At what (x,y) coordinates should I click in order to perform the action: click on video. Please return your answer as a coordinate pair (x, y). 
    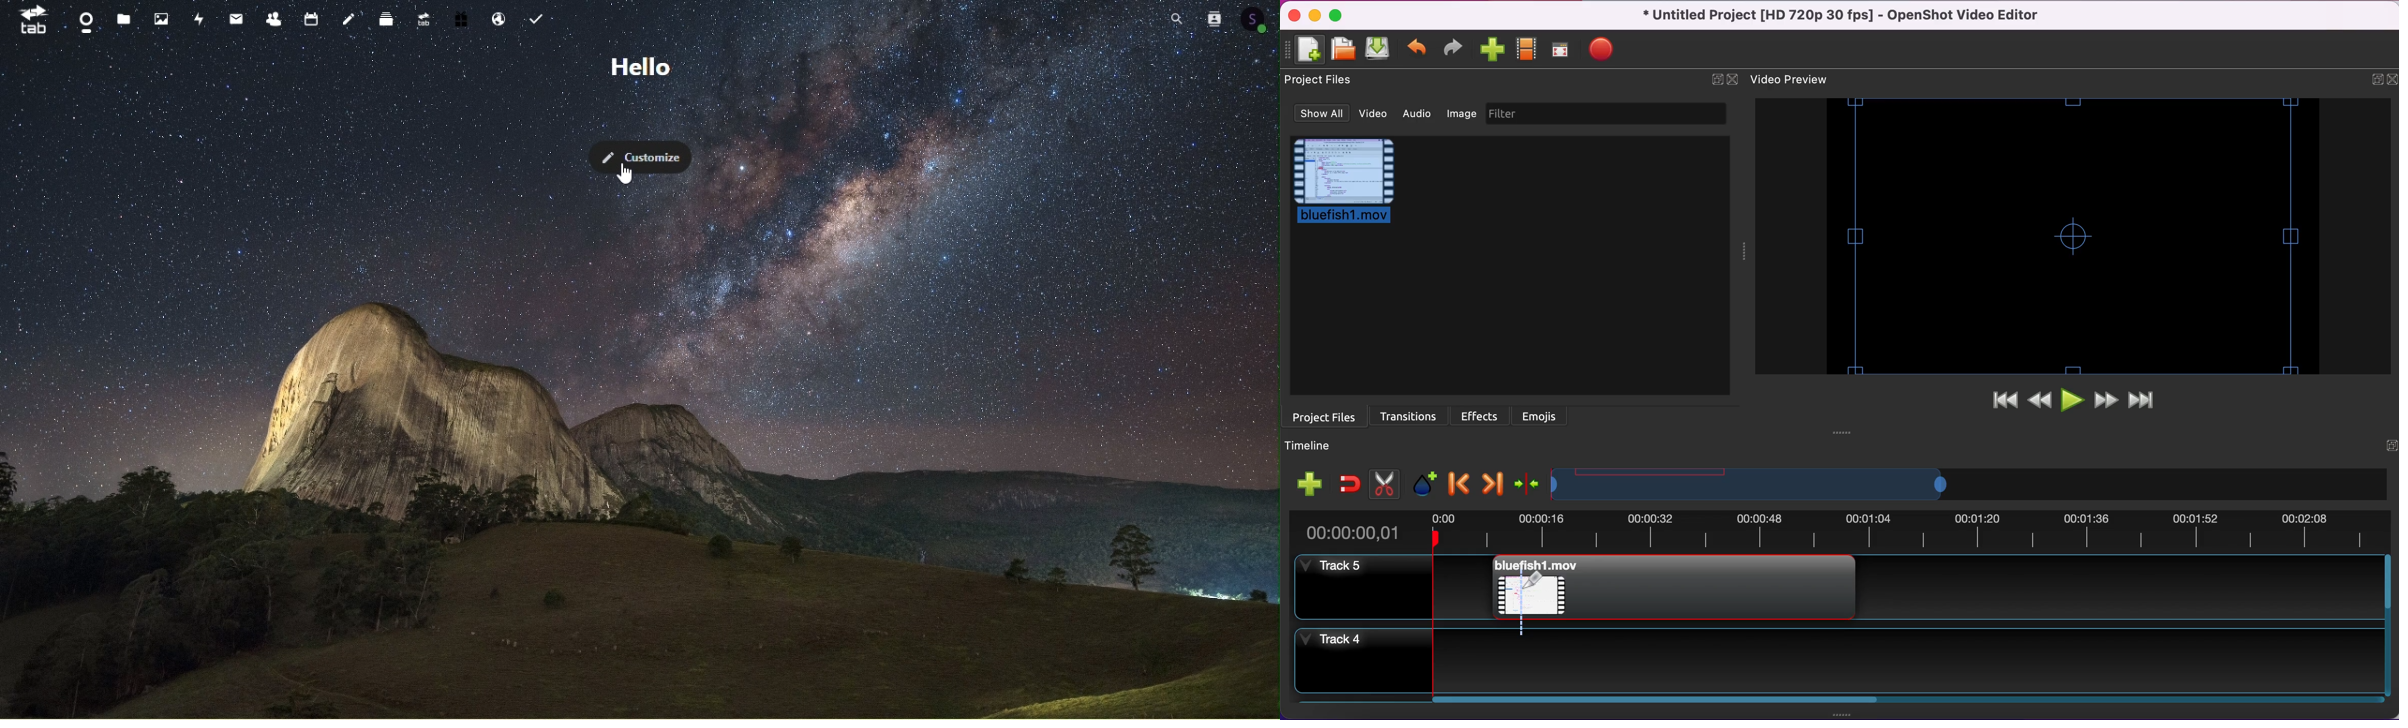
    Looking at the image, I should click on (1372, 115).